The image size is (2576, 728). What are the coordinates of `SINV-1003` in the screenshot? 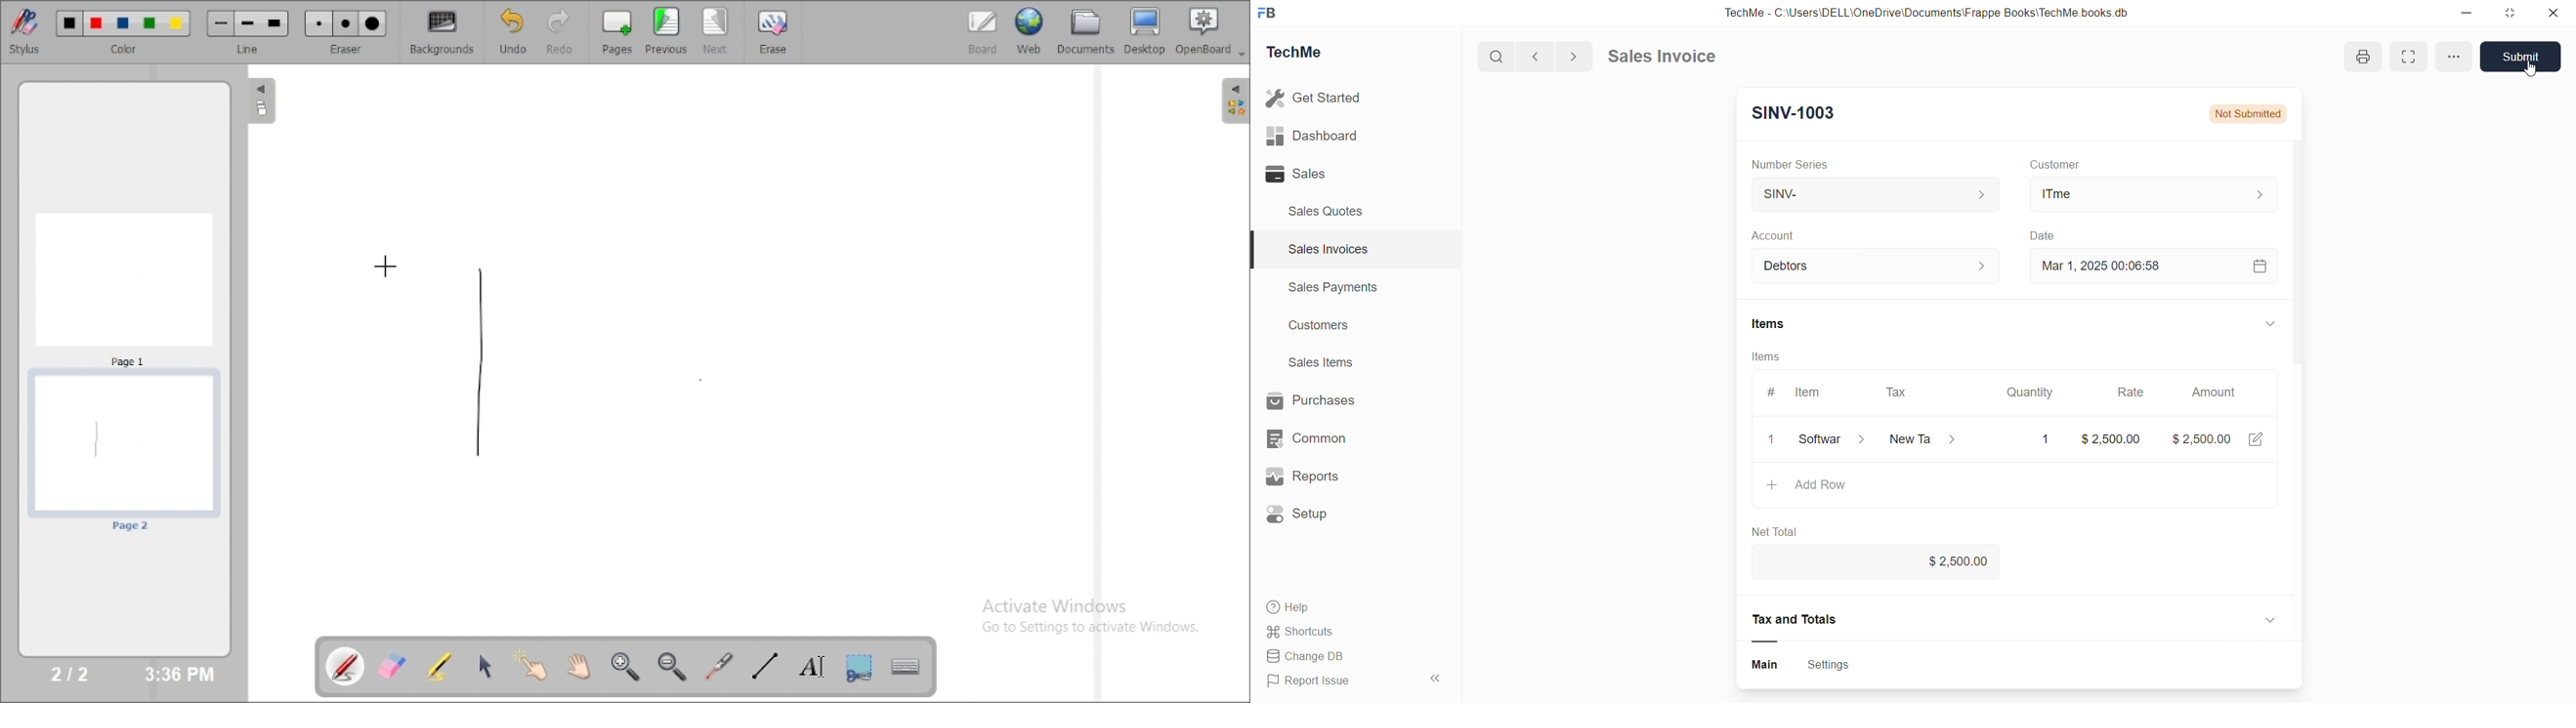 It's located at (1799, 115).